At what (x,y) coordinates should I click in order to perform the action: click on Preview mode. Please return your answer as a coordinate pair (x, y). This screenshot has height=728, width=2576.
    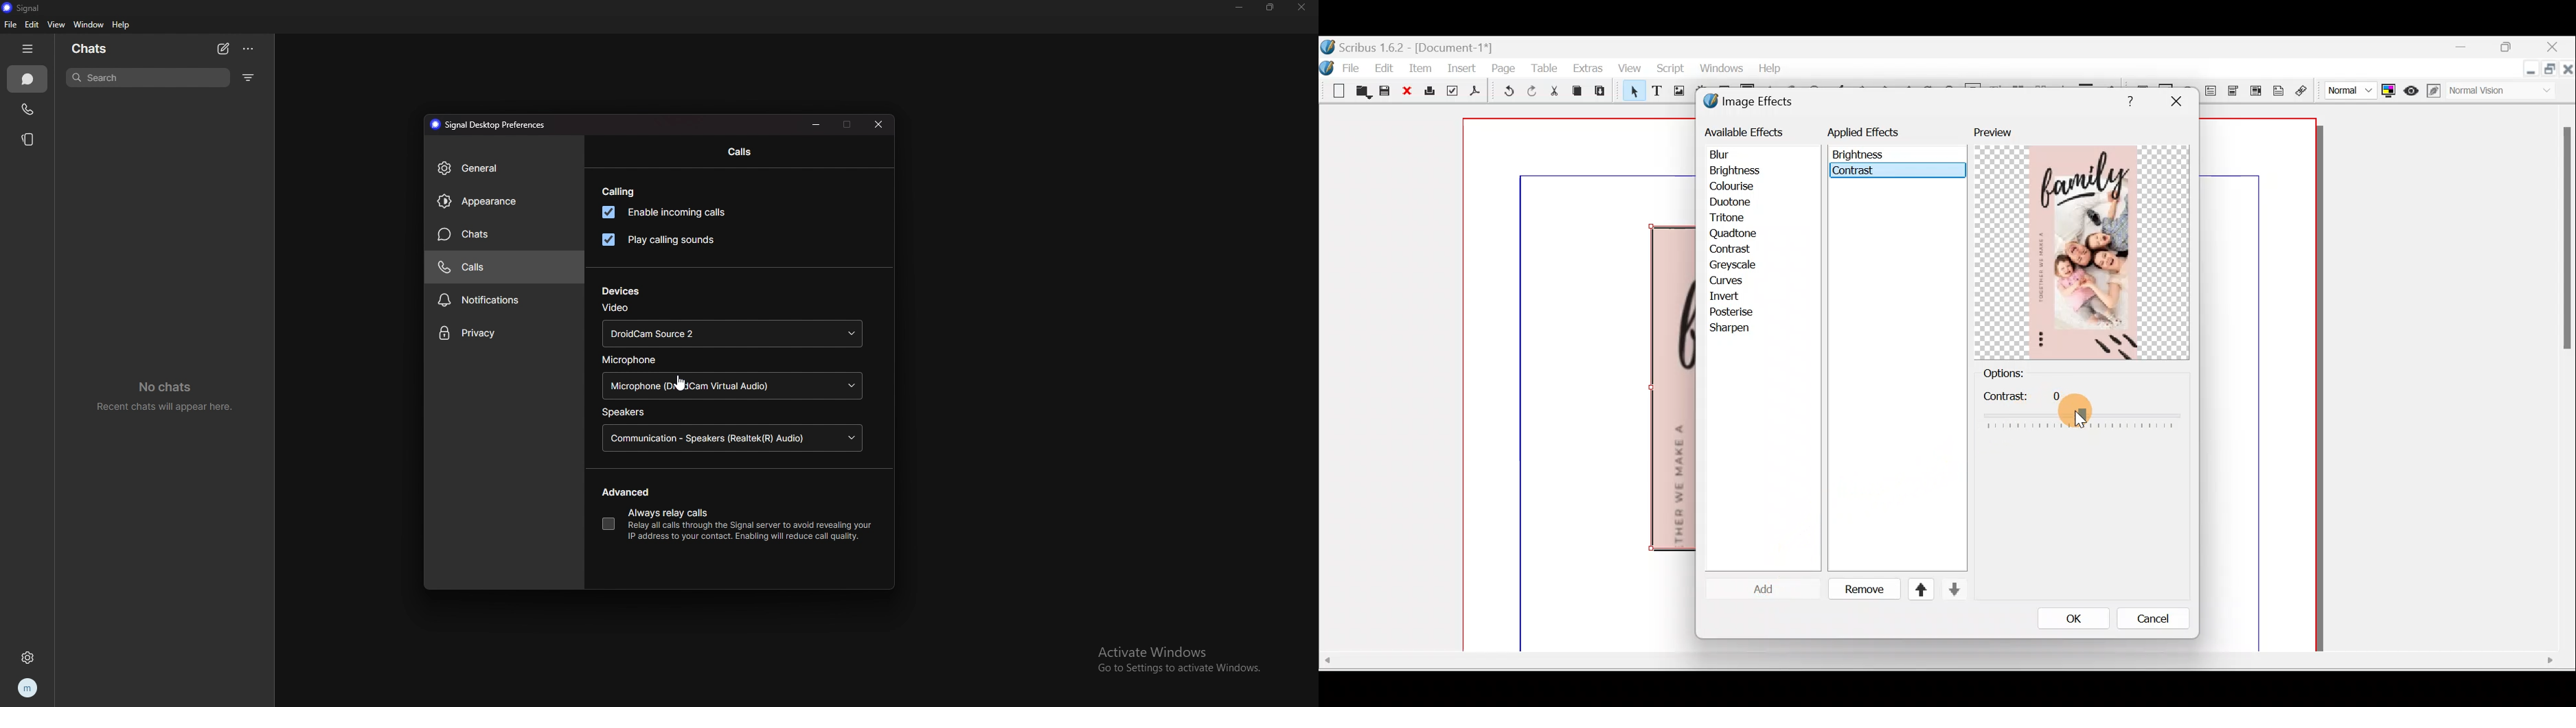
    Looking at the image, I should click on (2412, 88).